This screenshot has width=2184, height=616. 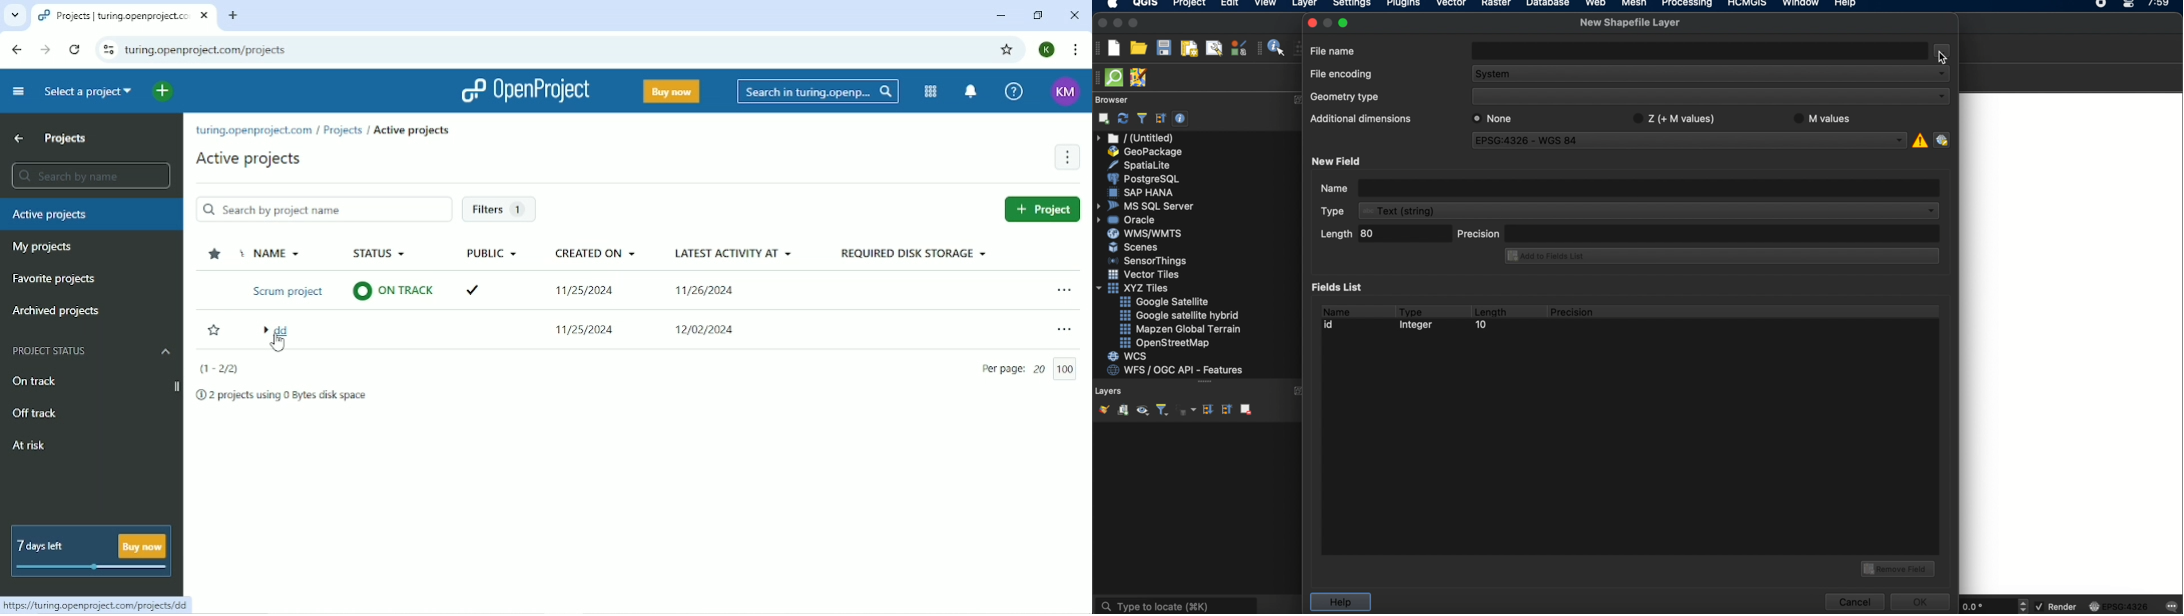 I want to click on untitled, so click(x=1136, y=138).